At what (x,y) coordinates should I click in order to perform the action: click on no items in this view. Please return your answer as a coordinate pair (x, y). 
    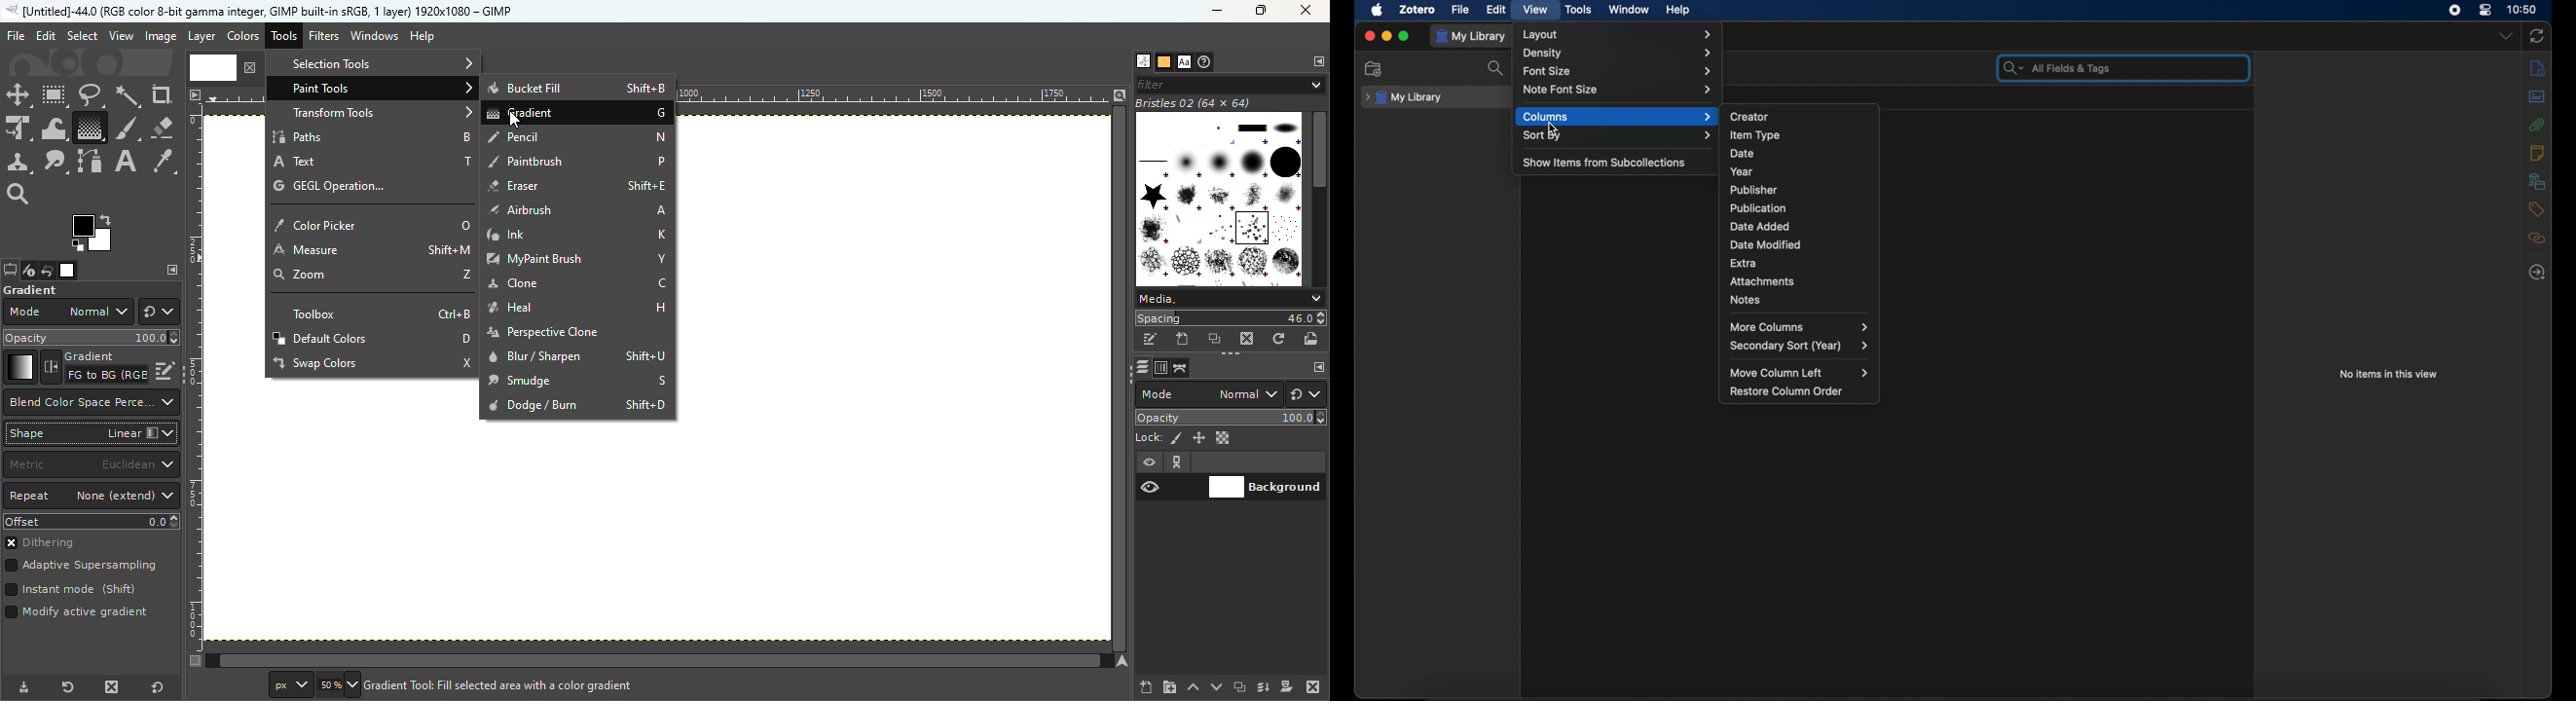
    Looking at the image, I should click on (2389, 374).